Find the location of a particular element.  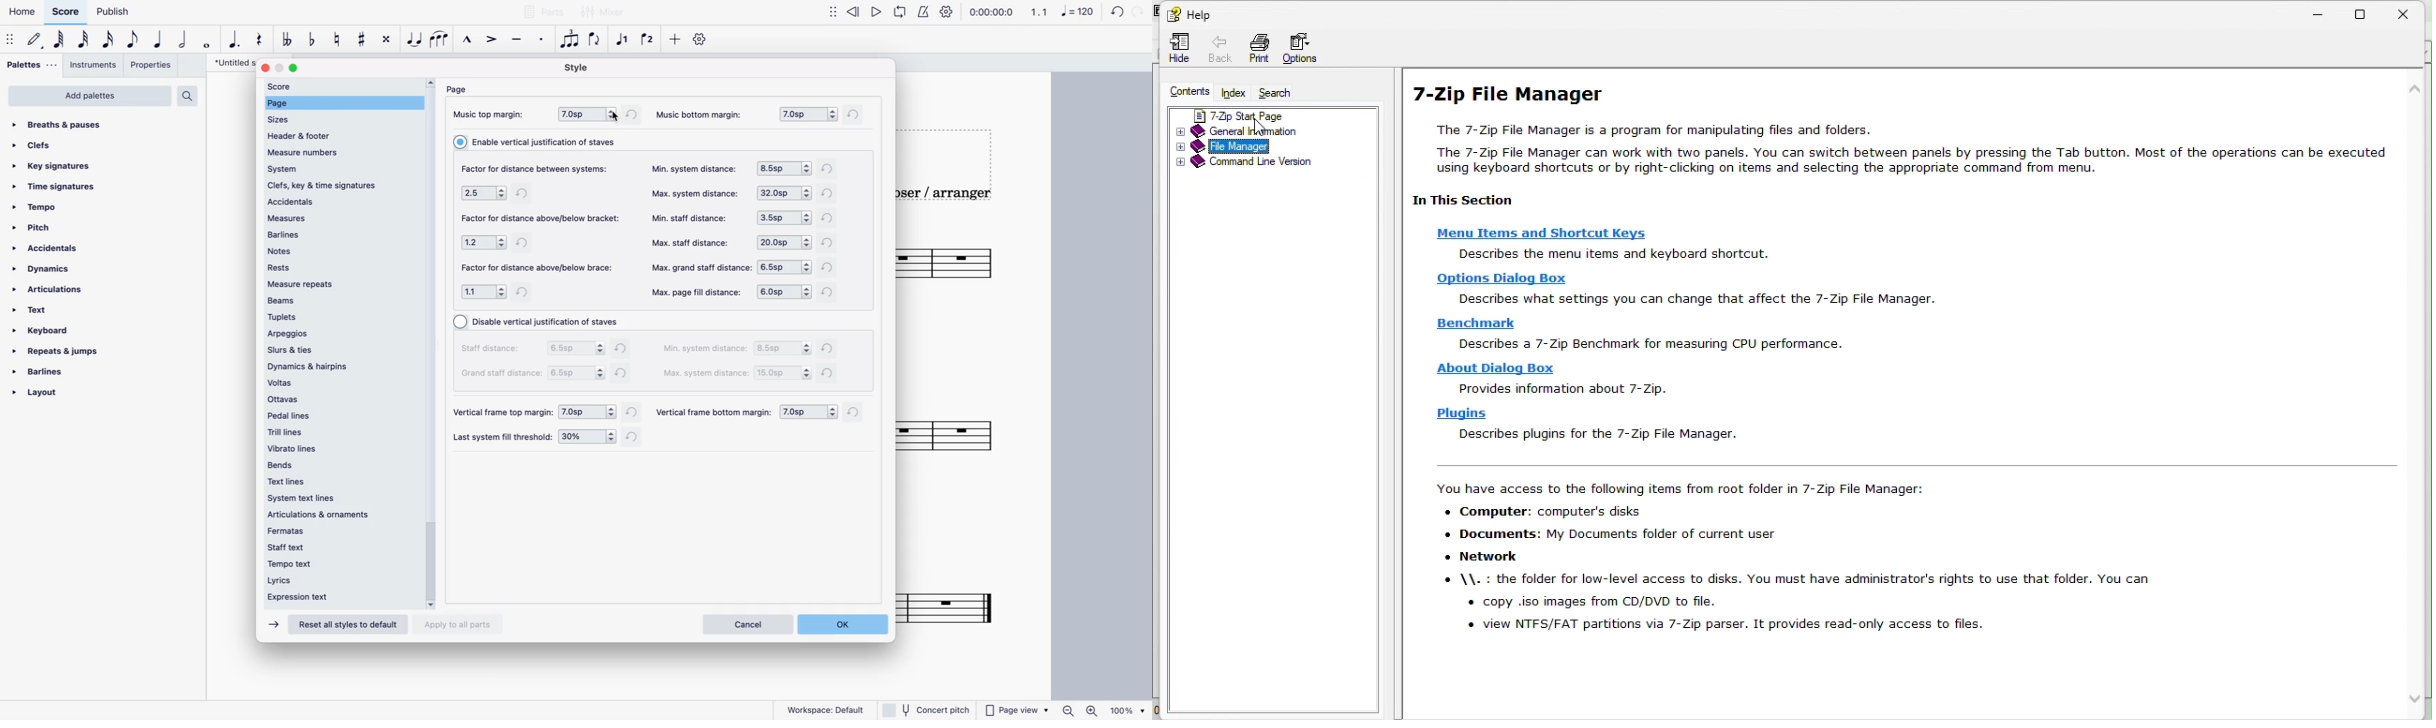

zoom out is located at coordinates (1071, 708).